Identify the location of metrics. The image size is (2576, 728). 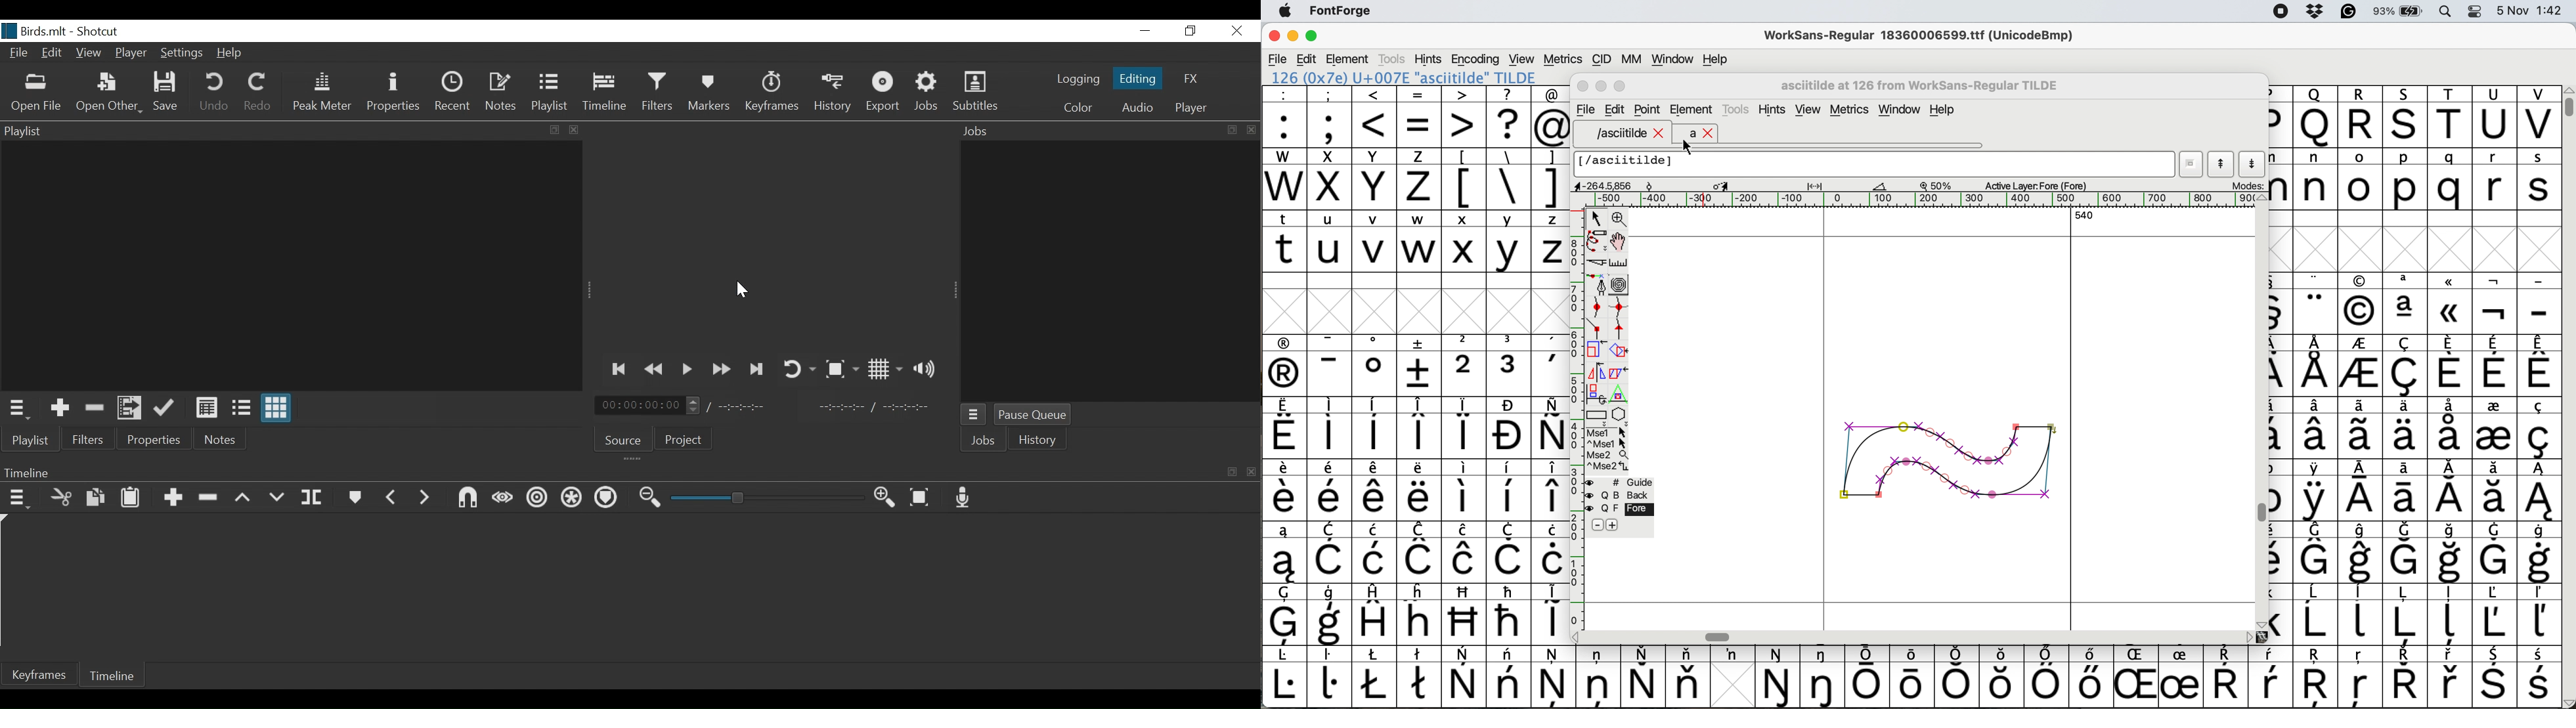
(1563, 59).